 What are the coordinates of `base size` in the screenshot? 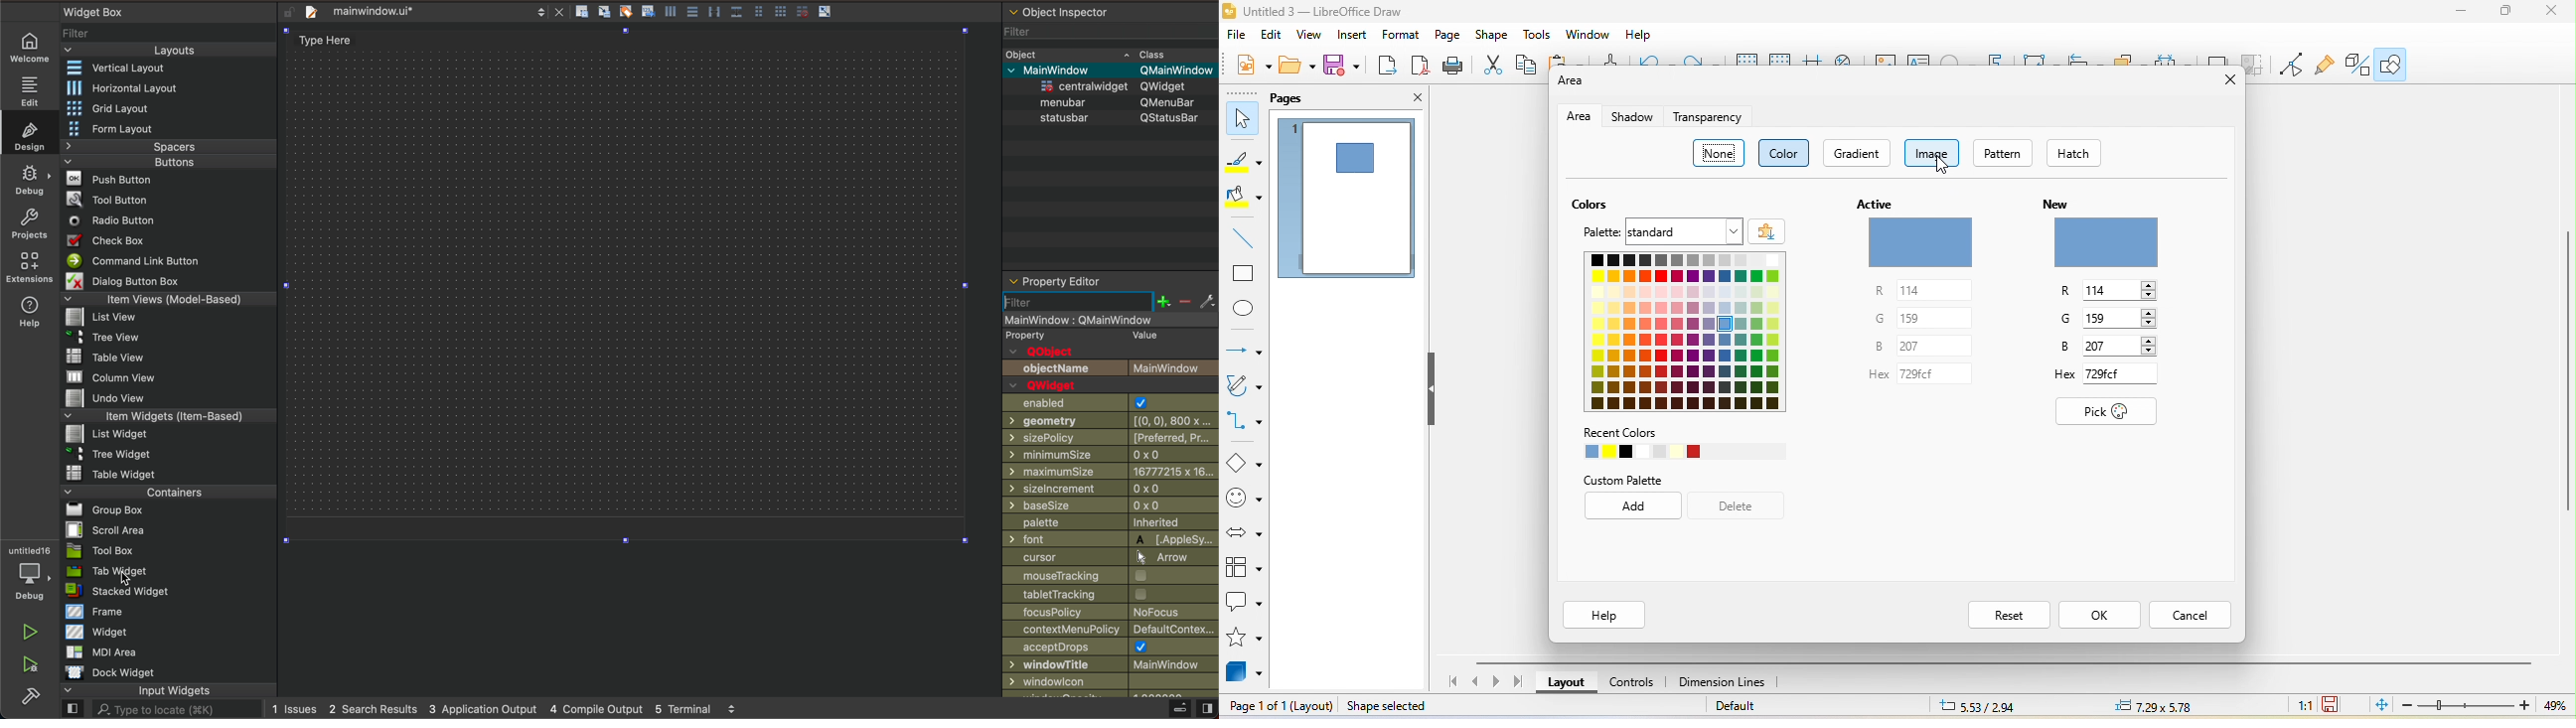 It's located at (1111, 505).